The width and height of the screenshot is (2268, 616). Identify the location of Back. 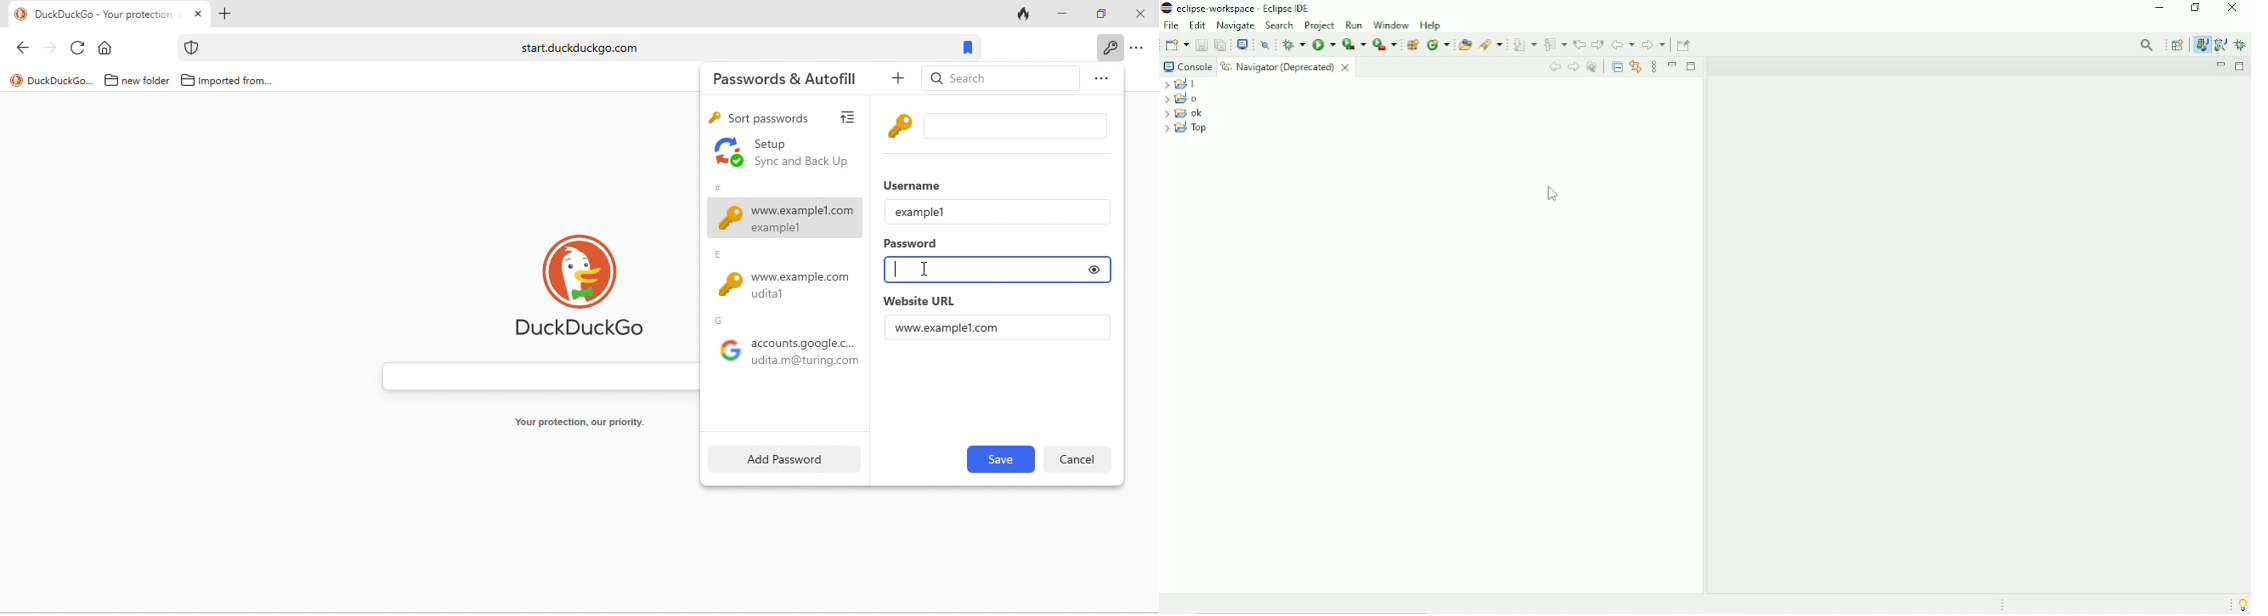
(1623, 45).